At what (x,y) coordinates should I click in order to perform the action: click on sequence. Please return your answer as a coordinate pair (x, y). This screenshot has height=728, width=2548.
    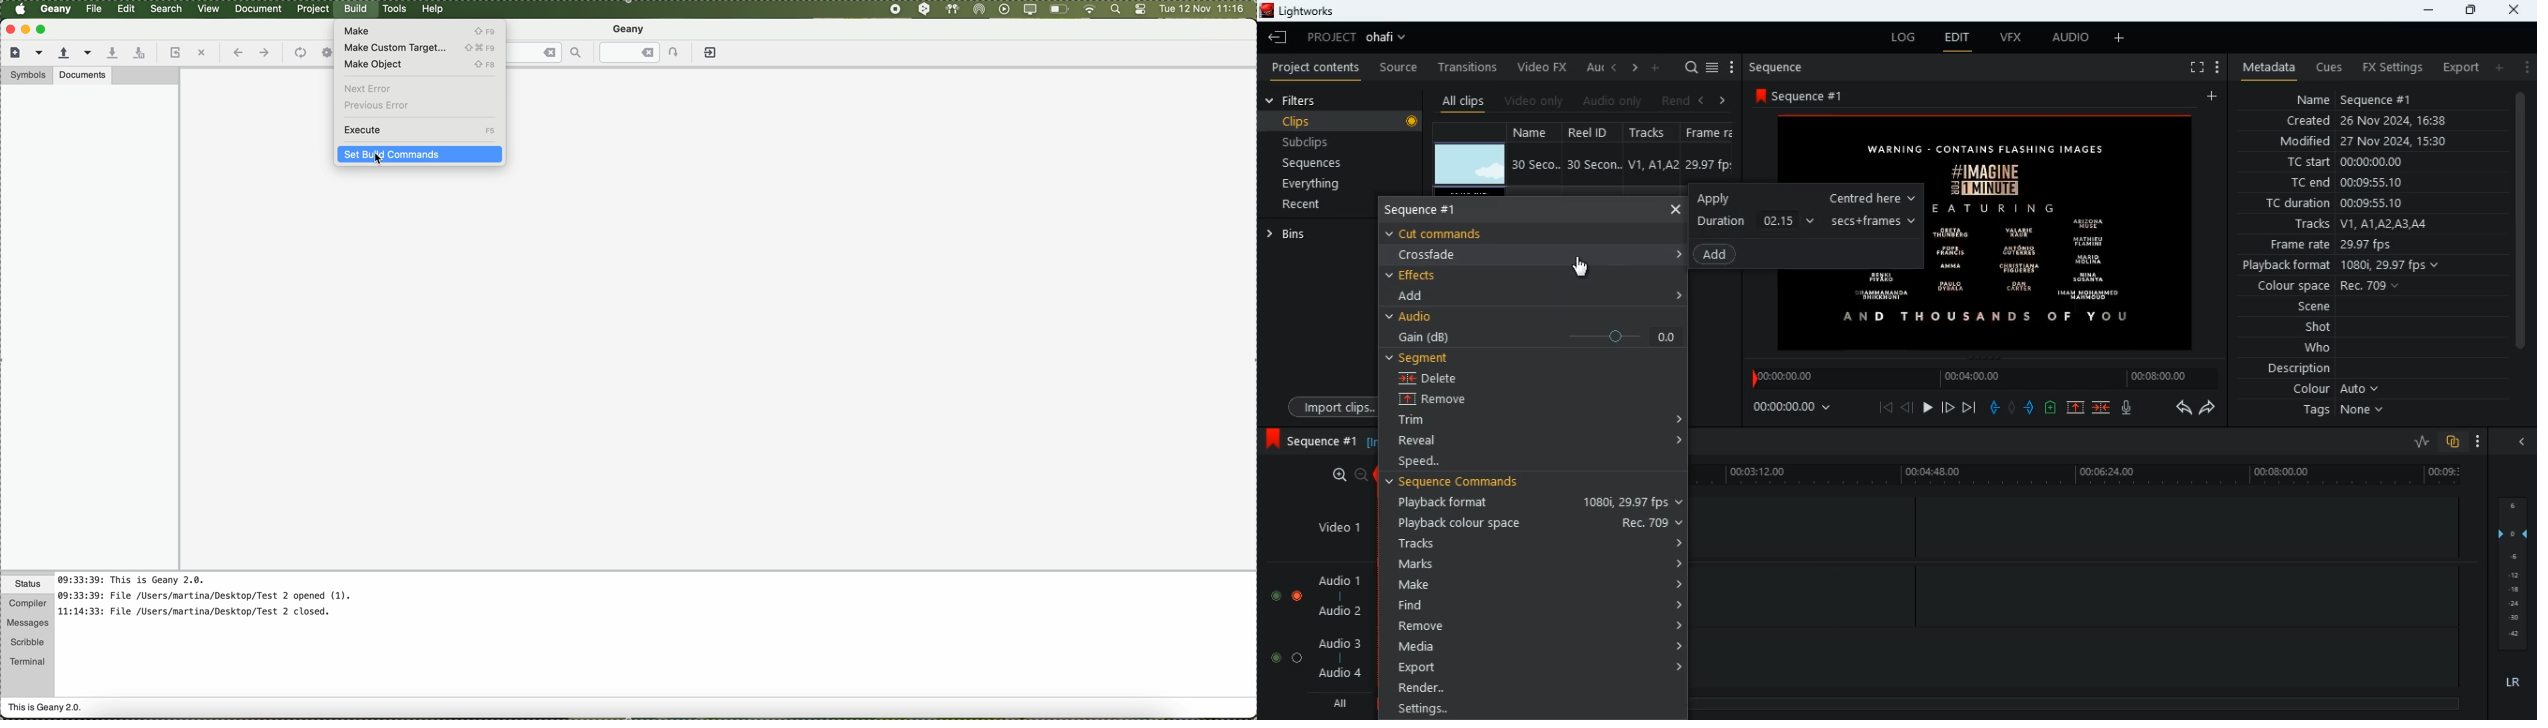
    Looking at the image, I should click on (1782, 67).